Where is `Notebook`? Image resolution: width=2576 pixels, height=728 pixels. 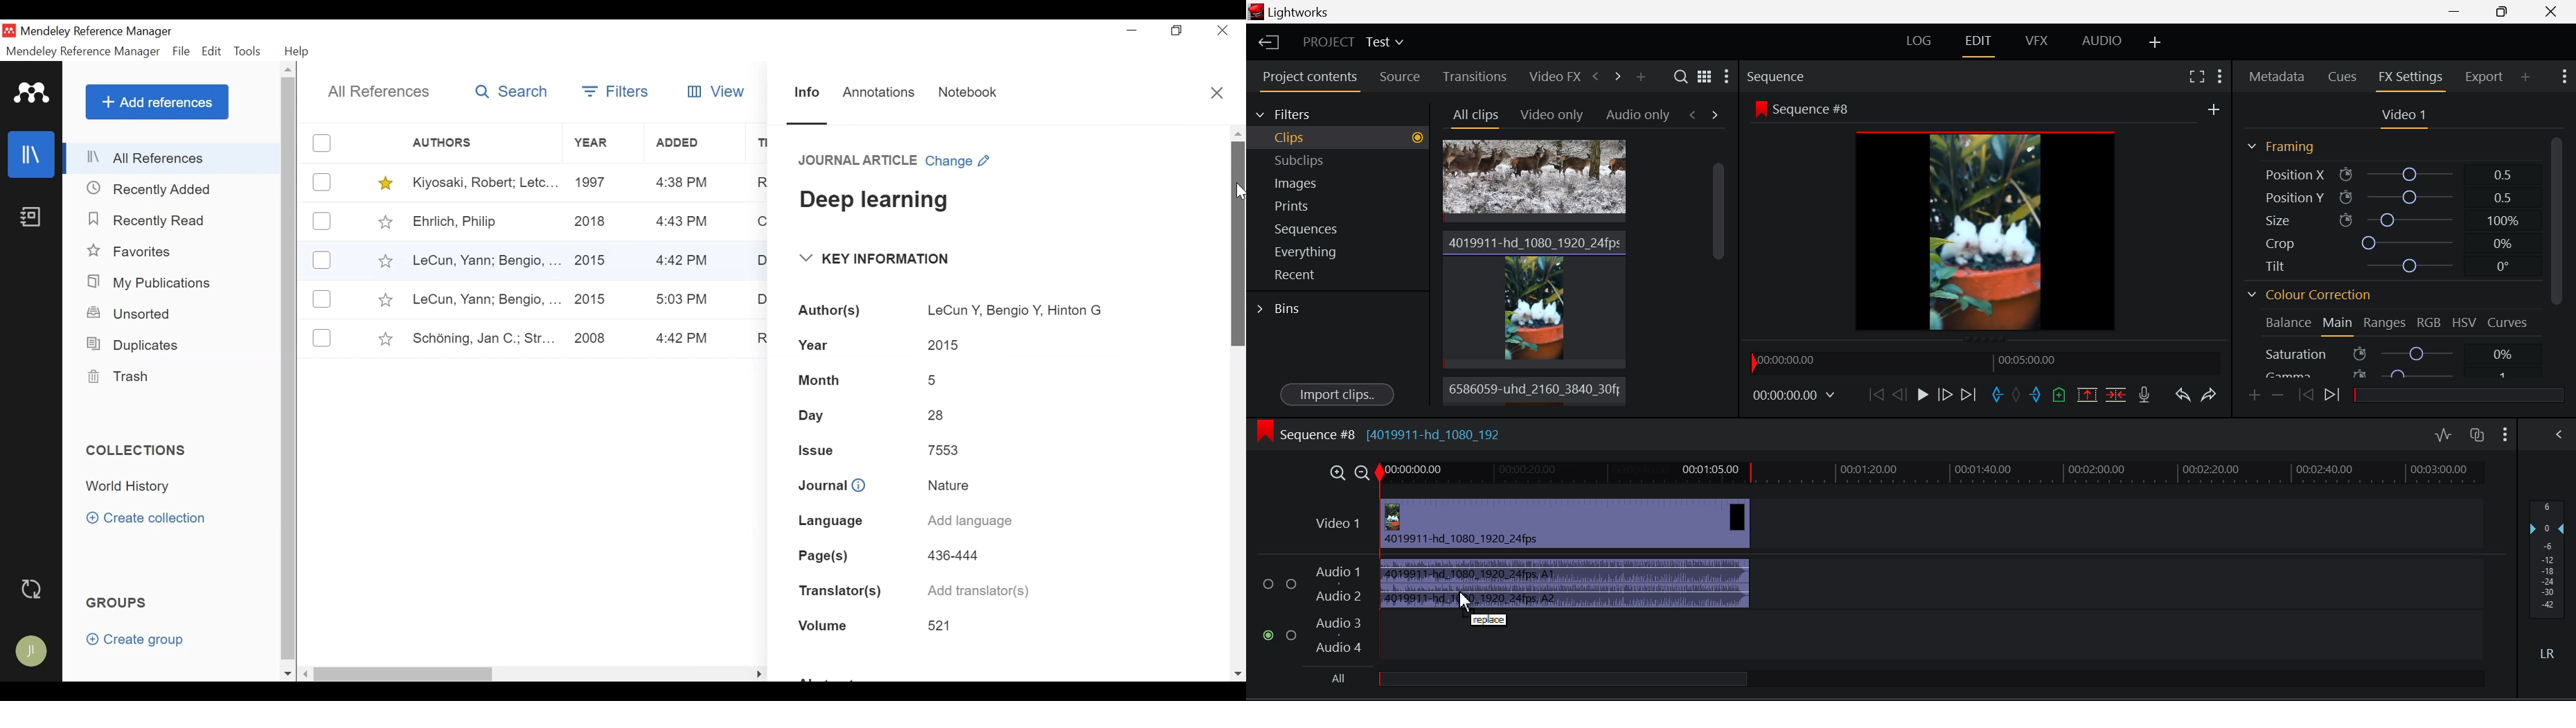 Notebook is located at coordinates (30, 218).